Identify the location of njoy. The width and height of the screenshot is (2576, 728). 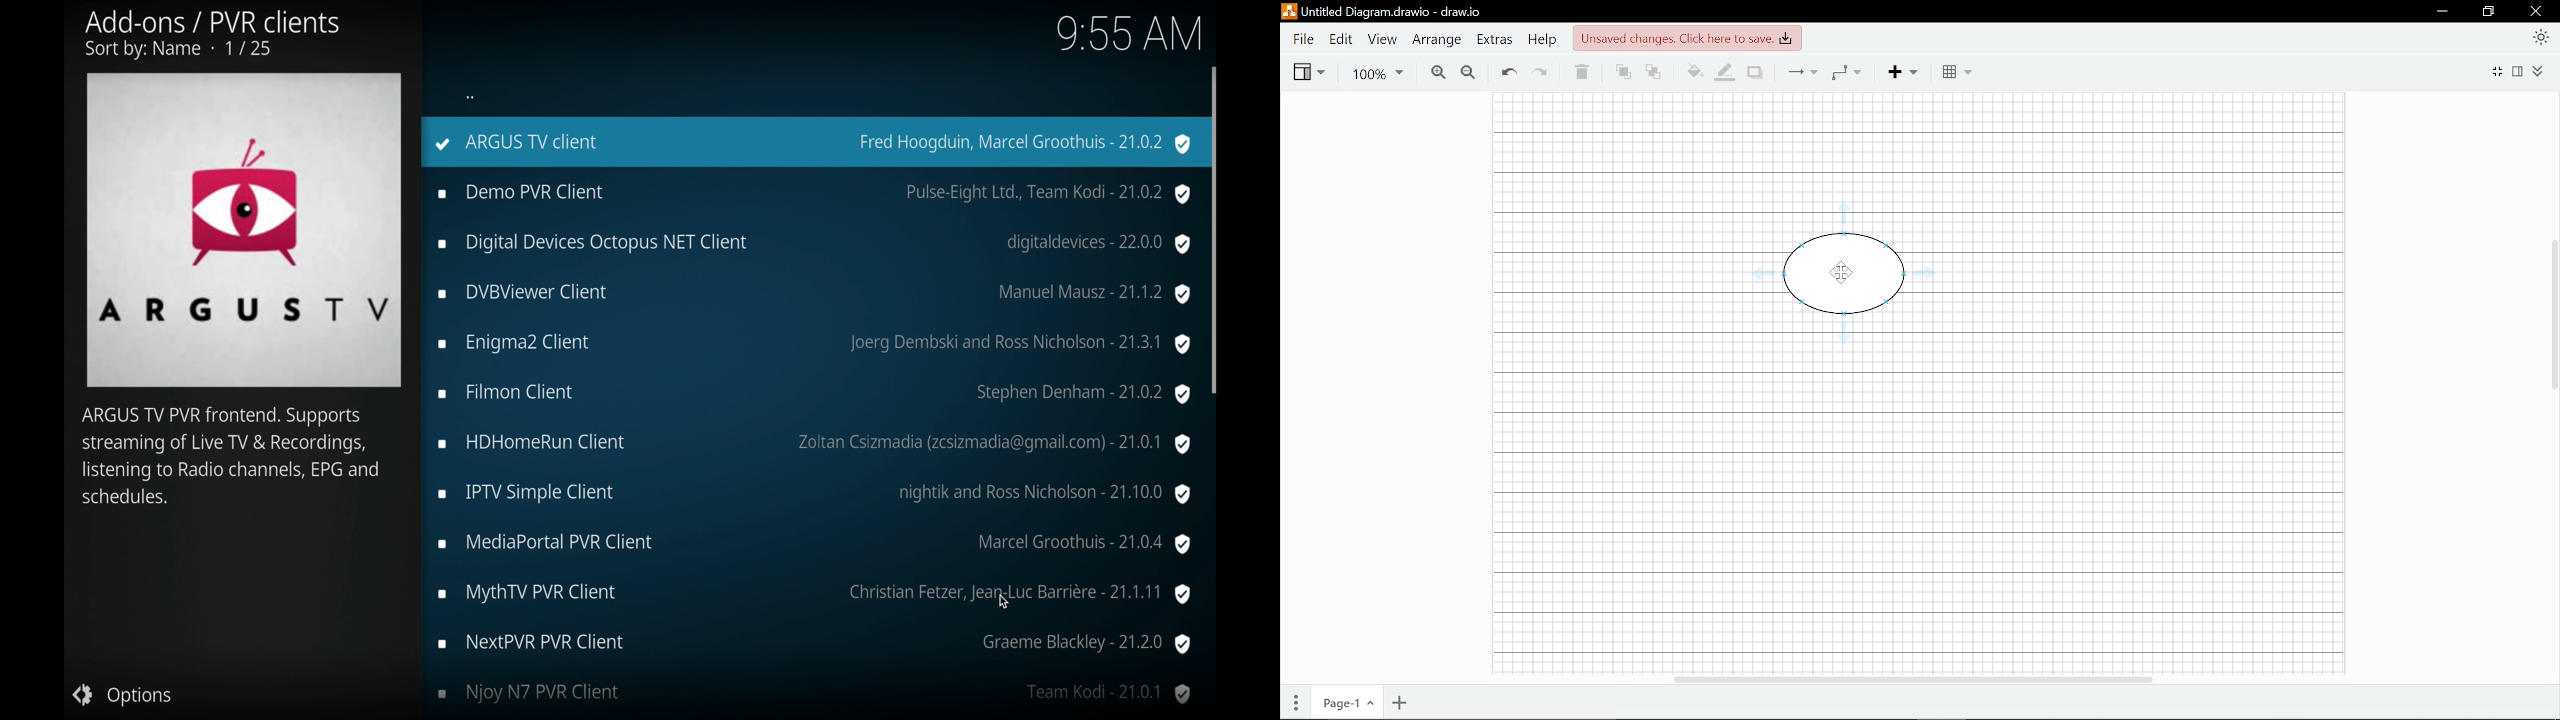
(815, 694).